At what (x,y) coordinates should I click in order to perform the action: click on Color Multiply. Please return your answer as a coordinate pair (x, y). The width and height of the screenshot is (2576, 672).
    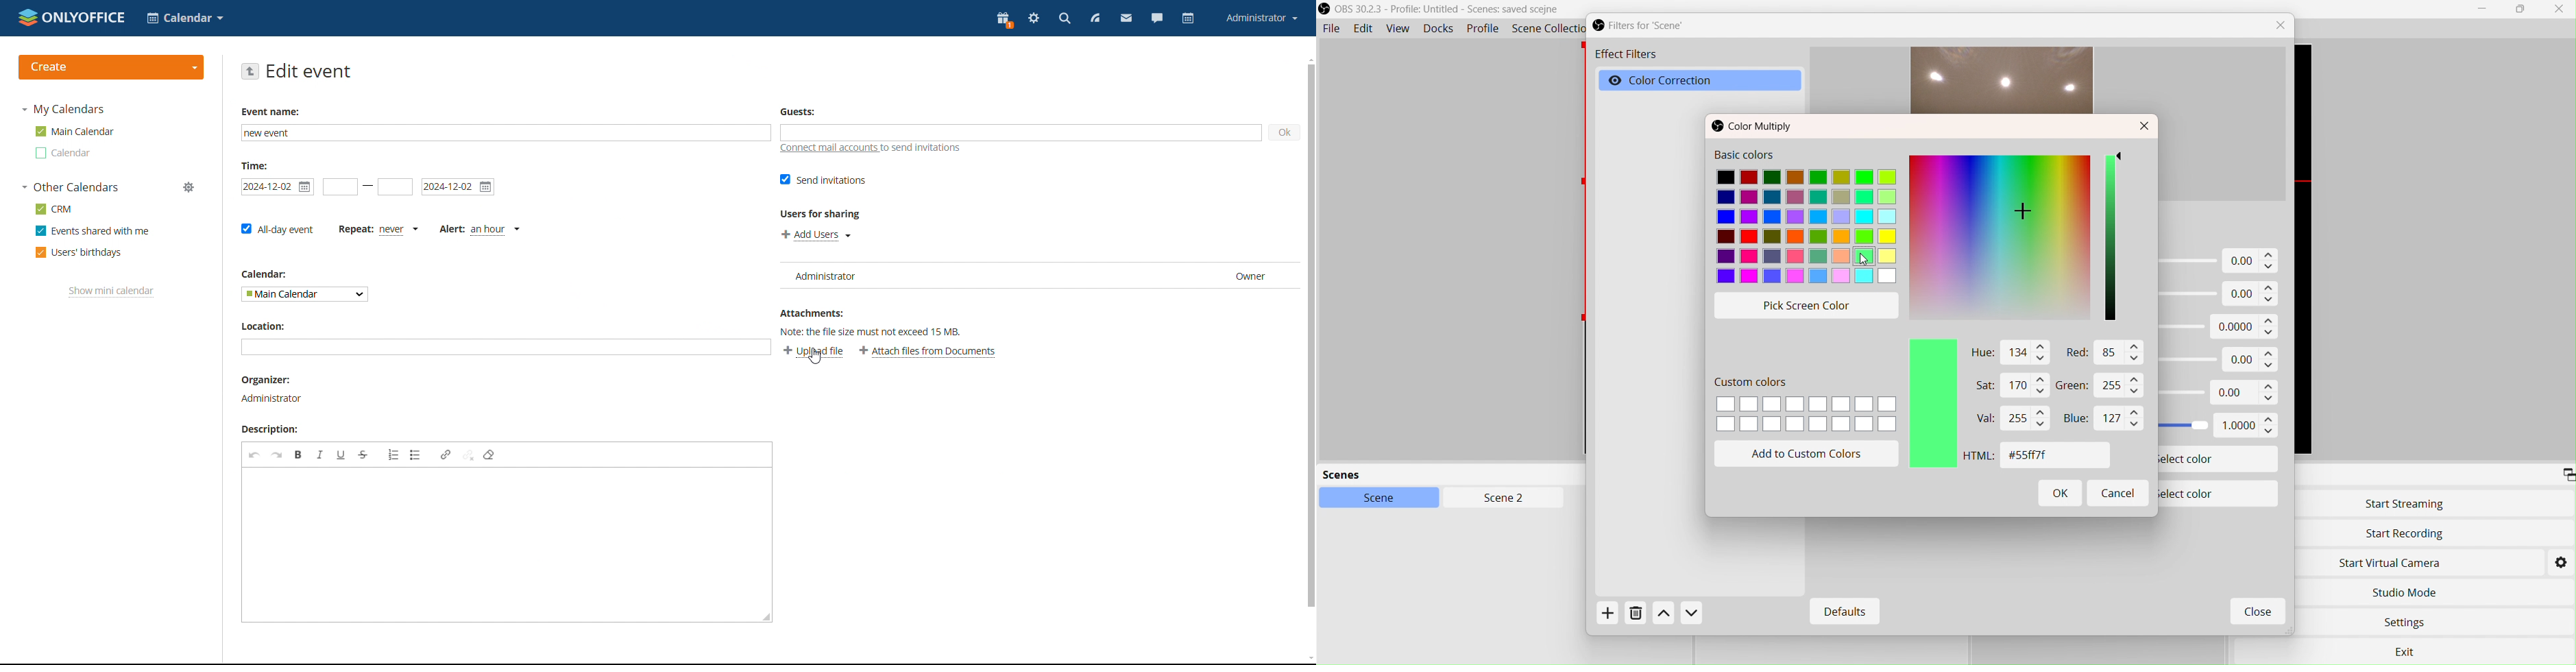
    Looking at the image, I should click on (1757, 127).